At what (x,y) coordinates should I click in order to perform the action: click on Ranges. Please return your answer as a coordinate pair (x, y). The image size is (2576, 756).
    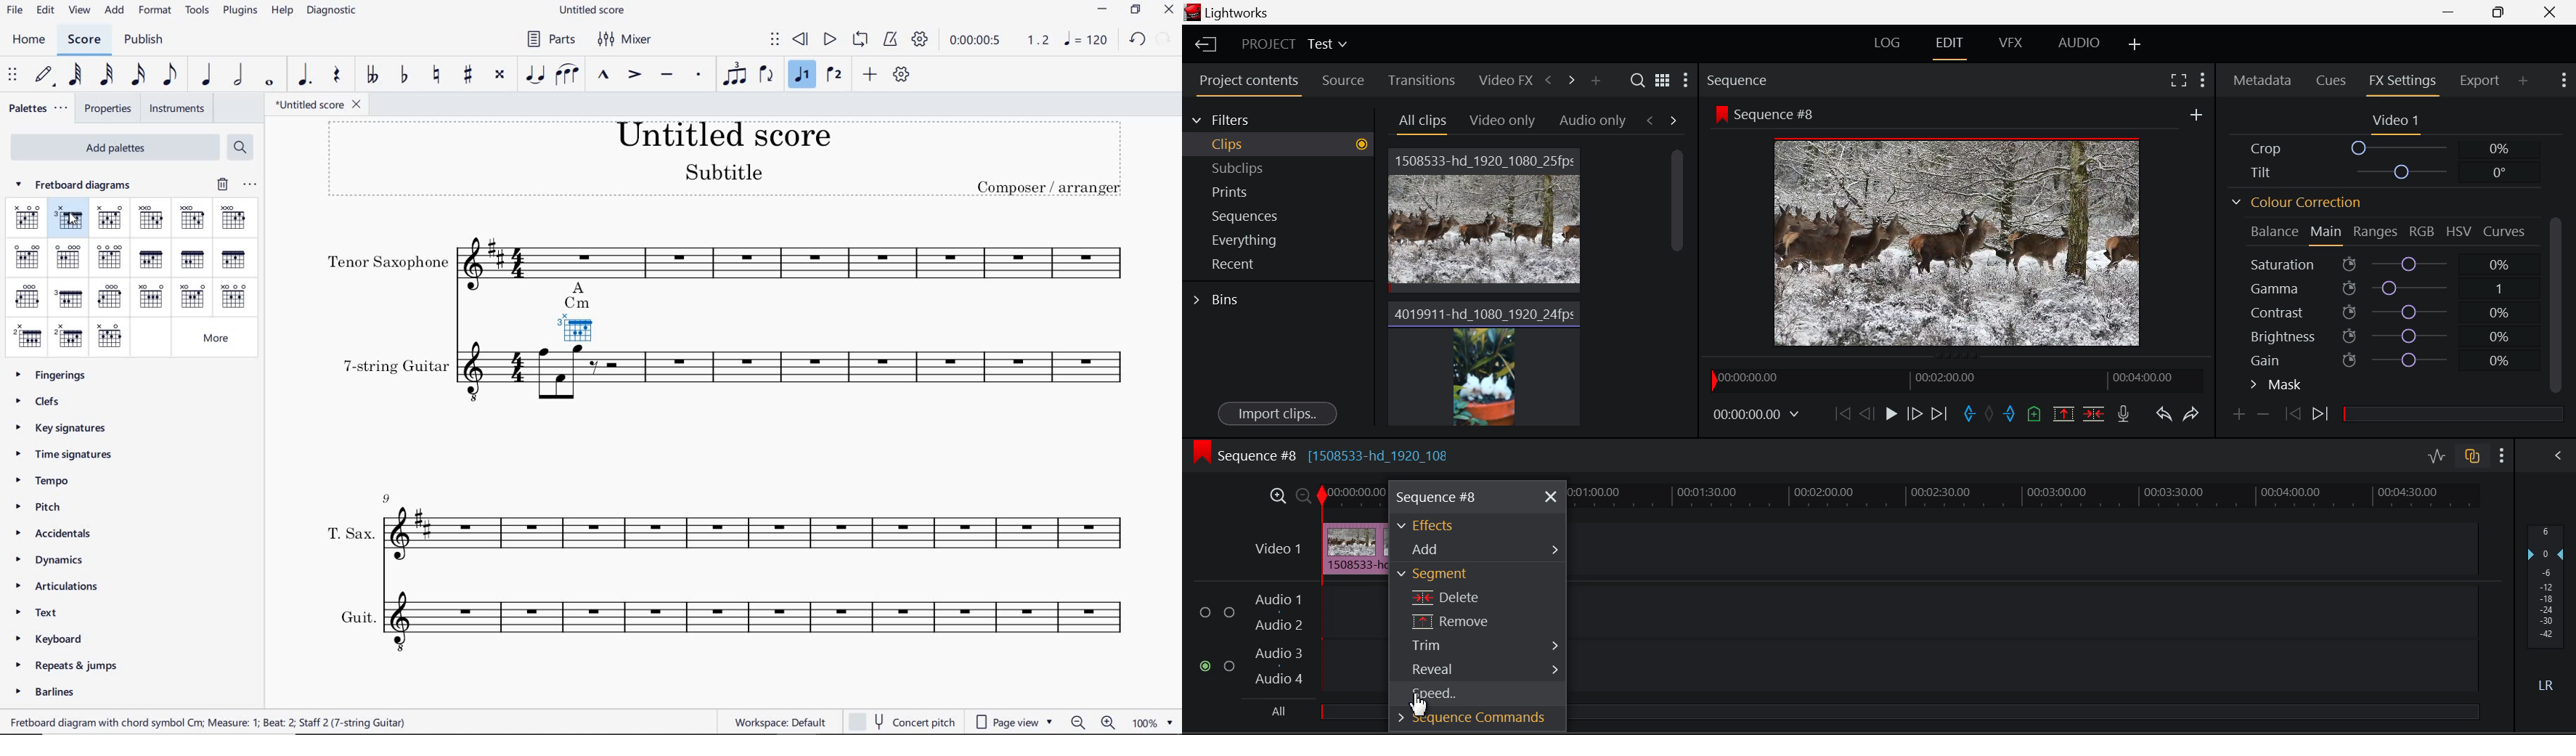
    Looking at the image, I should click on (2376, 232).